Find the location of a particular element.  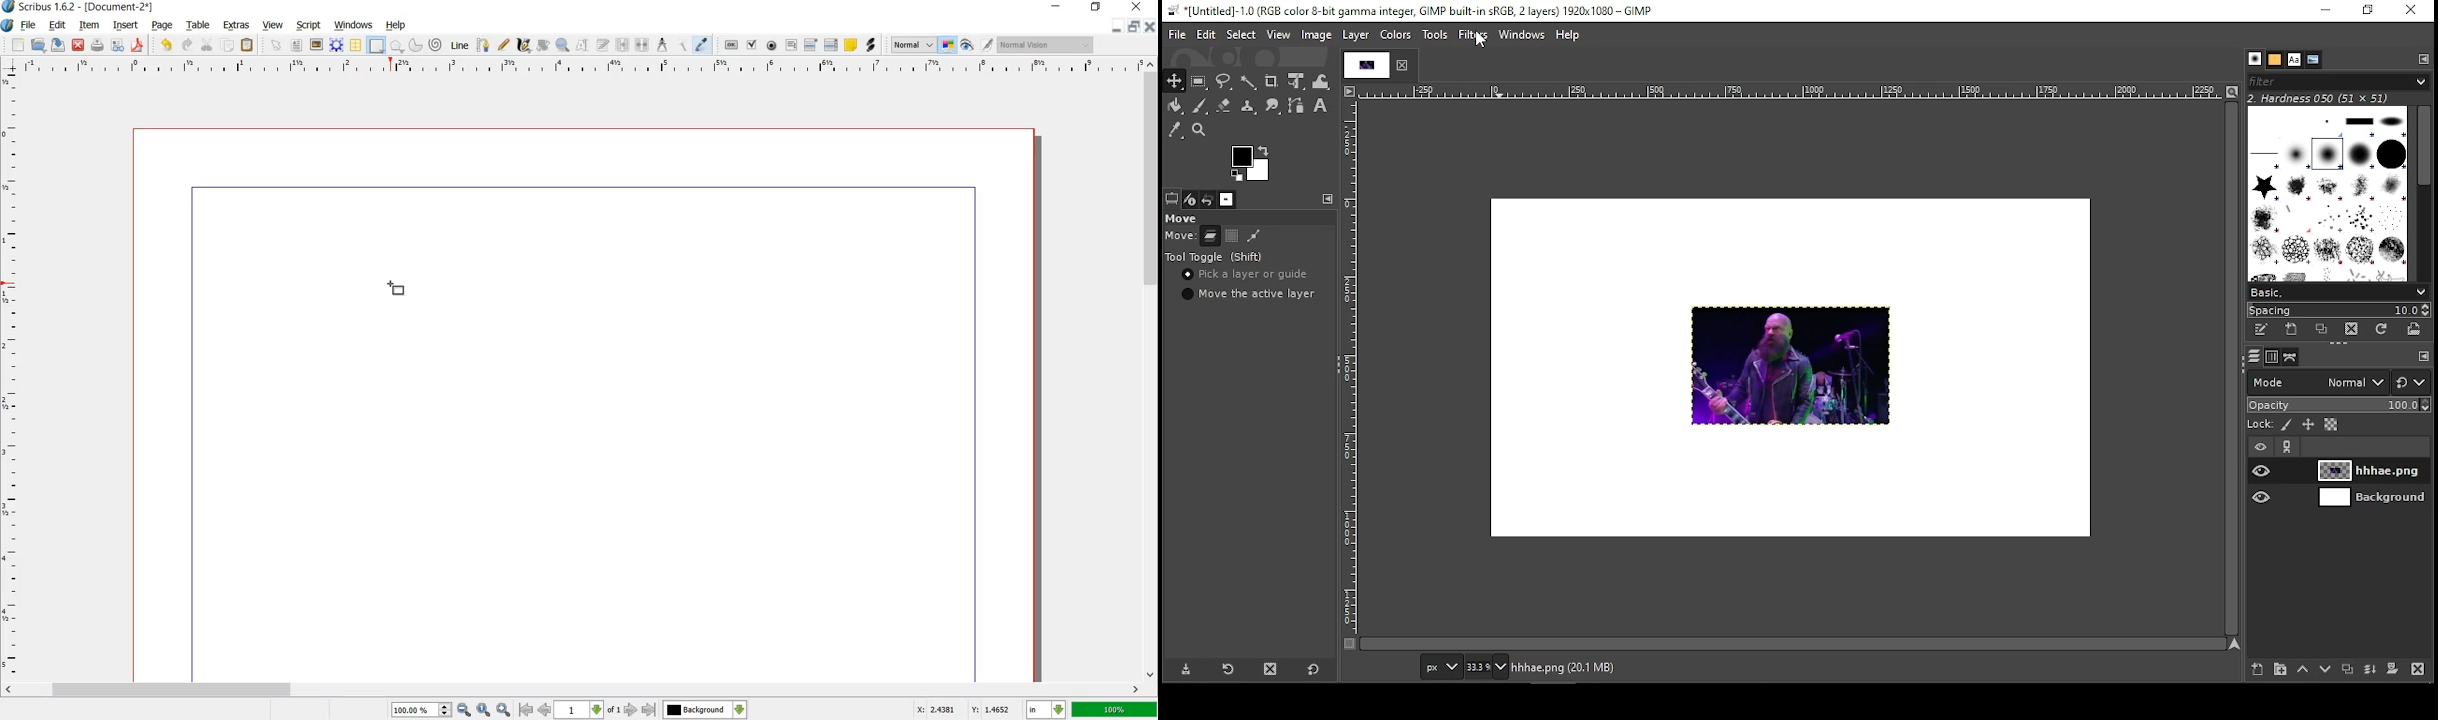

VIEW is located at coordinates (272, 26).